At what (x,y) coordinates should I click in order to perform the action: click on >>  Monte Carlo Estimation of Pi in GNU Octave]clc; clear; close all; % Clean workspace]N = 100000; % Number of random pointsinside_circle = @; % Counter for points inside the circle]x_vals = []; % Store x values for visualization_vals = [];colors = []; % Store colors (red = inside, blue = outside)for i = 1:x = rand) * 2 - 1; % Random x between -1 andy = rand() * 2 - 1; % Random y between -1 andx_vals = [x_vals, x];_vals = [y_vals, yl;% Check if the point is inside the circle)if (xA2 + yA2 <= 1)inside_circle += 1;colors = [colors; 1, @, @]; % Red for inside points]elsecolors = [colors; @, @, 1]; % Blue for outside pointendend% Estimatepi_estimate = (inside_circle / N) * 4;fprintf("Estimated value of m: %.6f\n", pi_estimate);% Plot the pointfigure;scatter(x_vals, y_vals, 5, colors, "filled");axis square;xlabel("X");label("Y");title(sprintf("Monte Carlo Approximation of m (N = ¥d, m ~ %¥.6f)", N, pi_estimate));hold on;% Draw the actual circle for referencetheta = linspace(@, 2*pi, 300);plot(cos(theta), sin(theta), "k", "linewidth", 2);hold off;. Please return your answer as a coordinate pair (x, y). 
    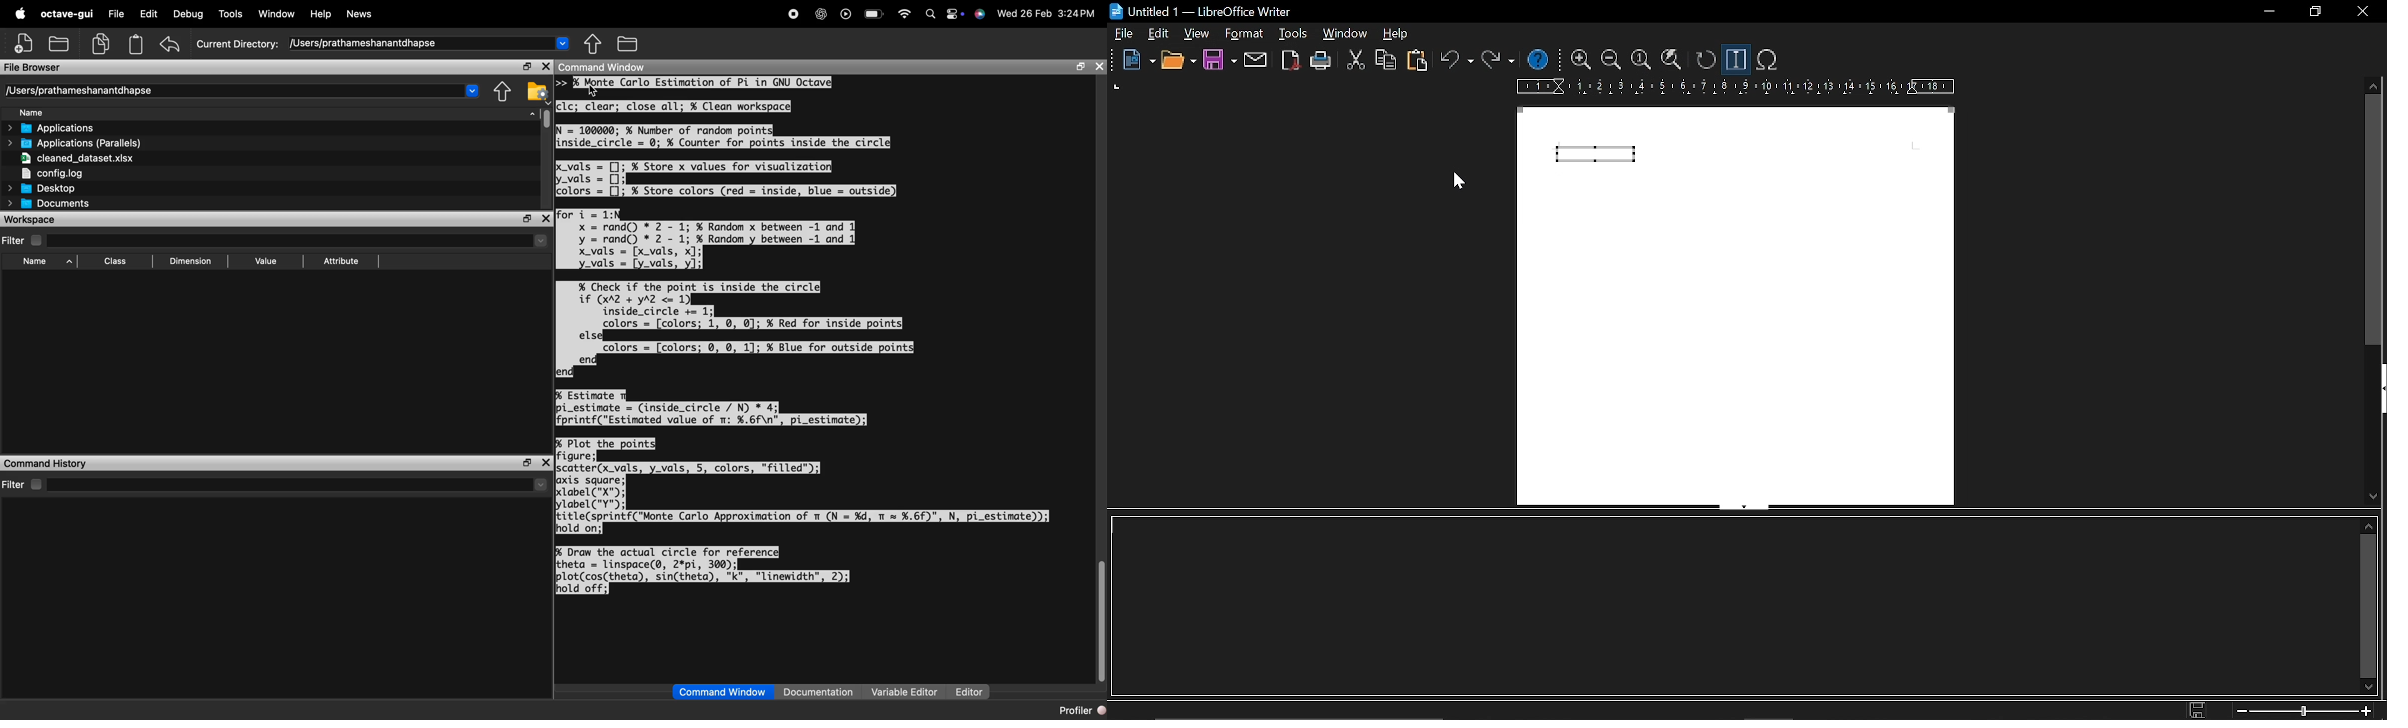
    Looking at the image, I should click on (808, 337).